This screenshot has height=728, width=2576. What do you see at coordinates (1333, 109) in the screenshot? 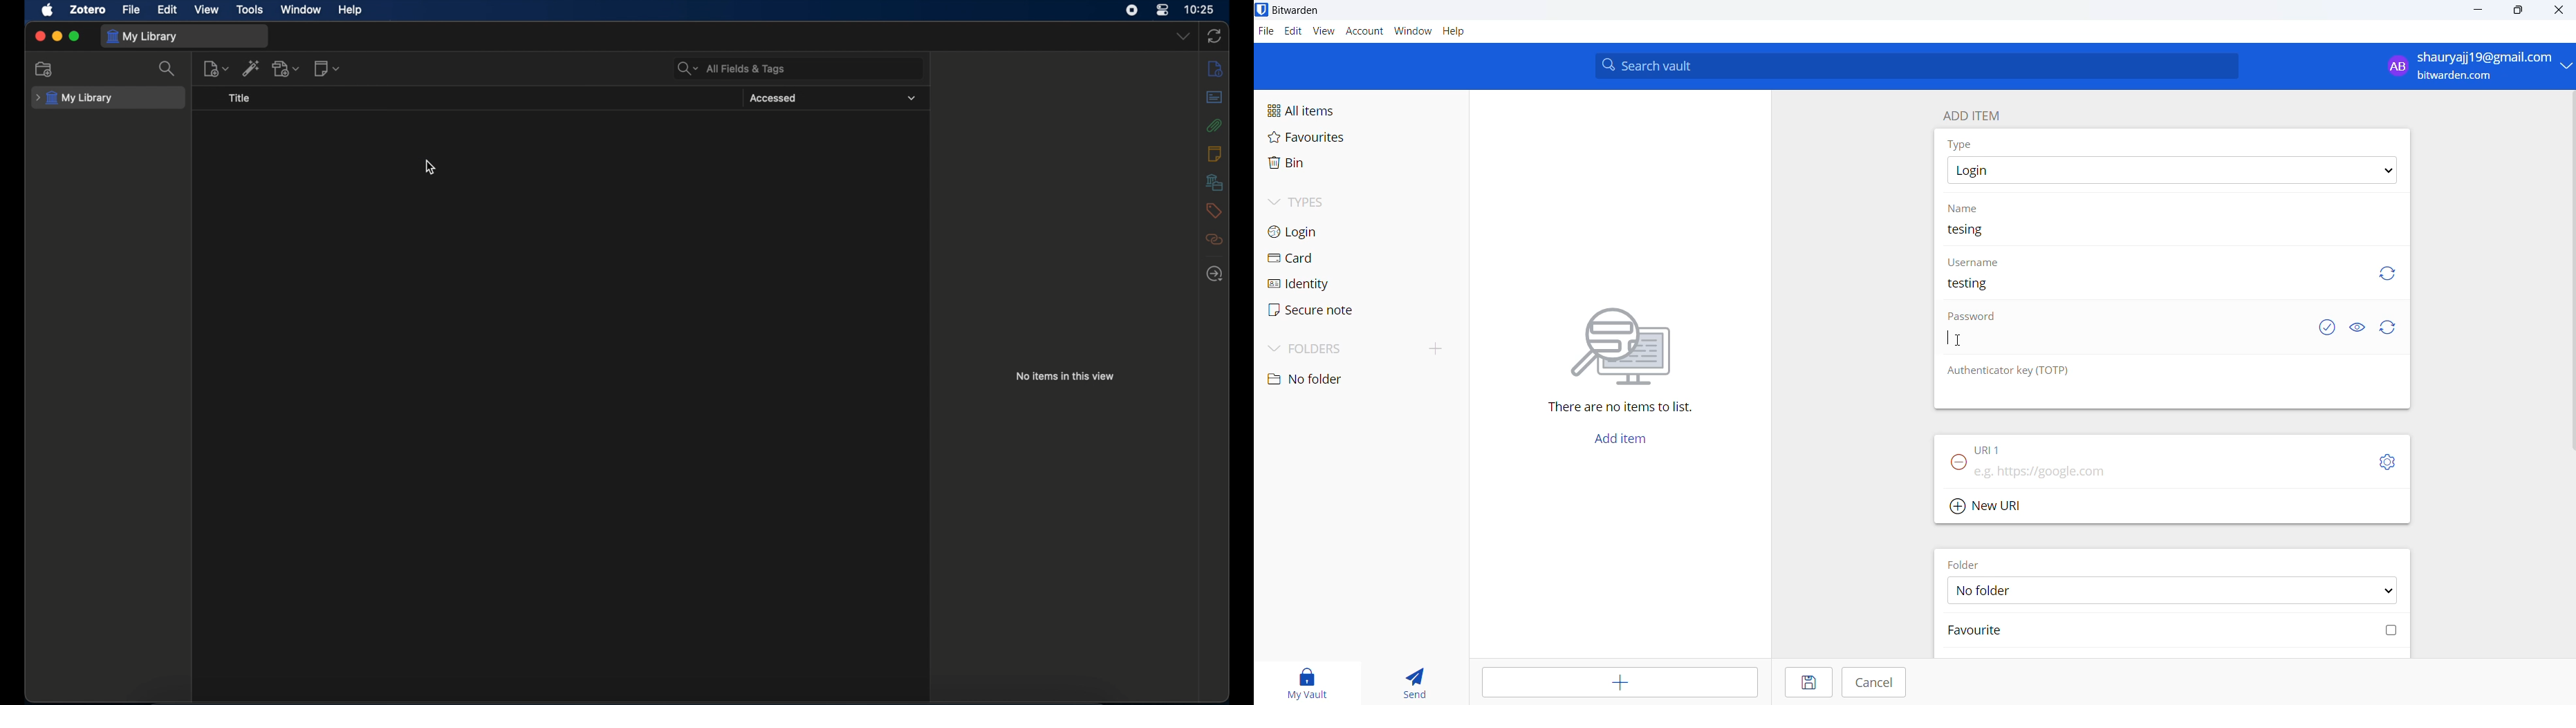
I see `All items` at bounding box center [1333, 109].